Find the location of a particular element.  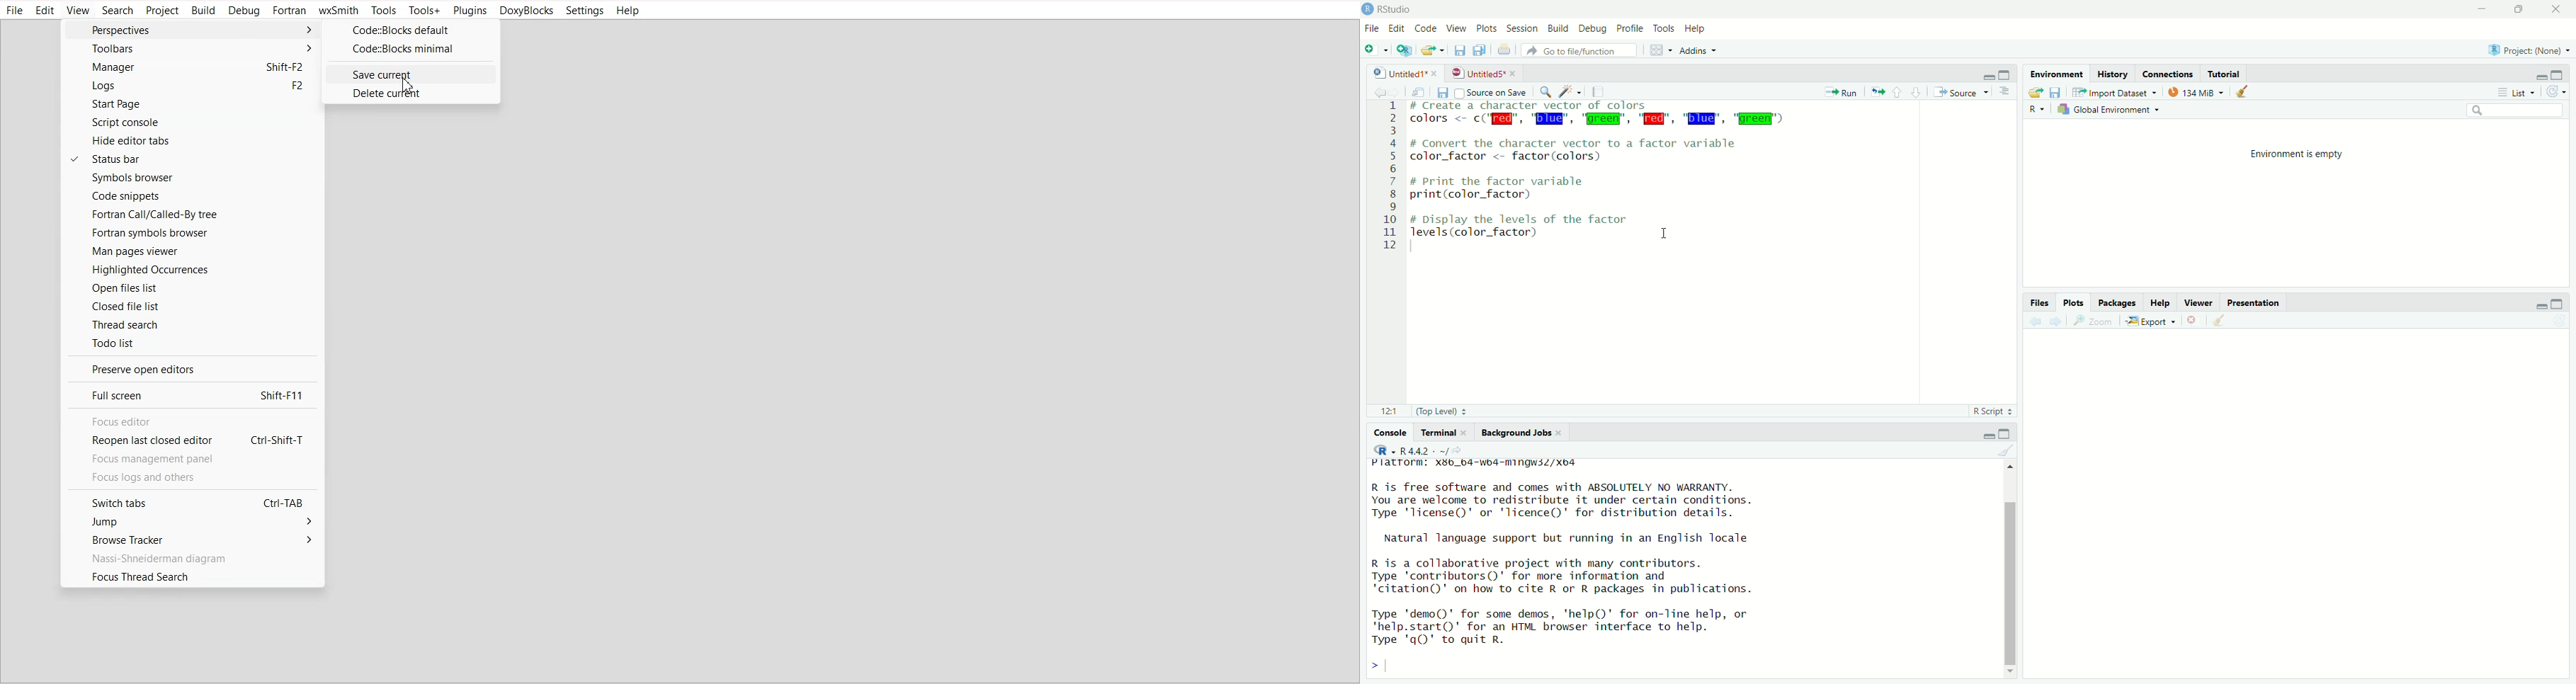

Fortran call is located at coordinates (191, 214).